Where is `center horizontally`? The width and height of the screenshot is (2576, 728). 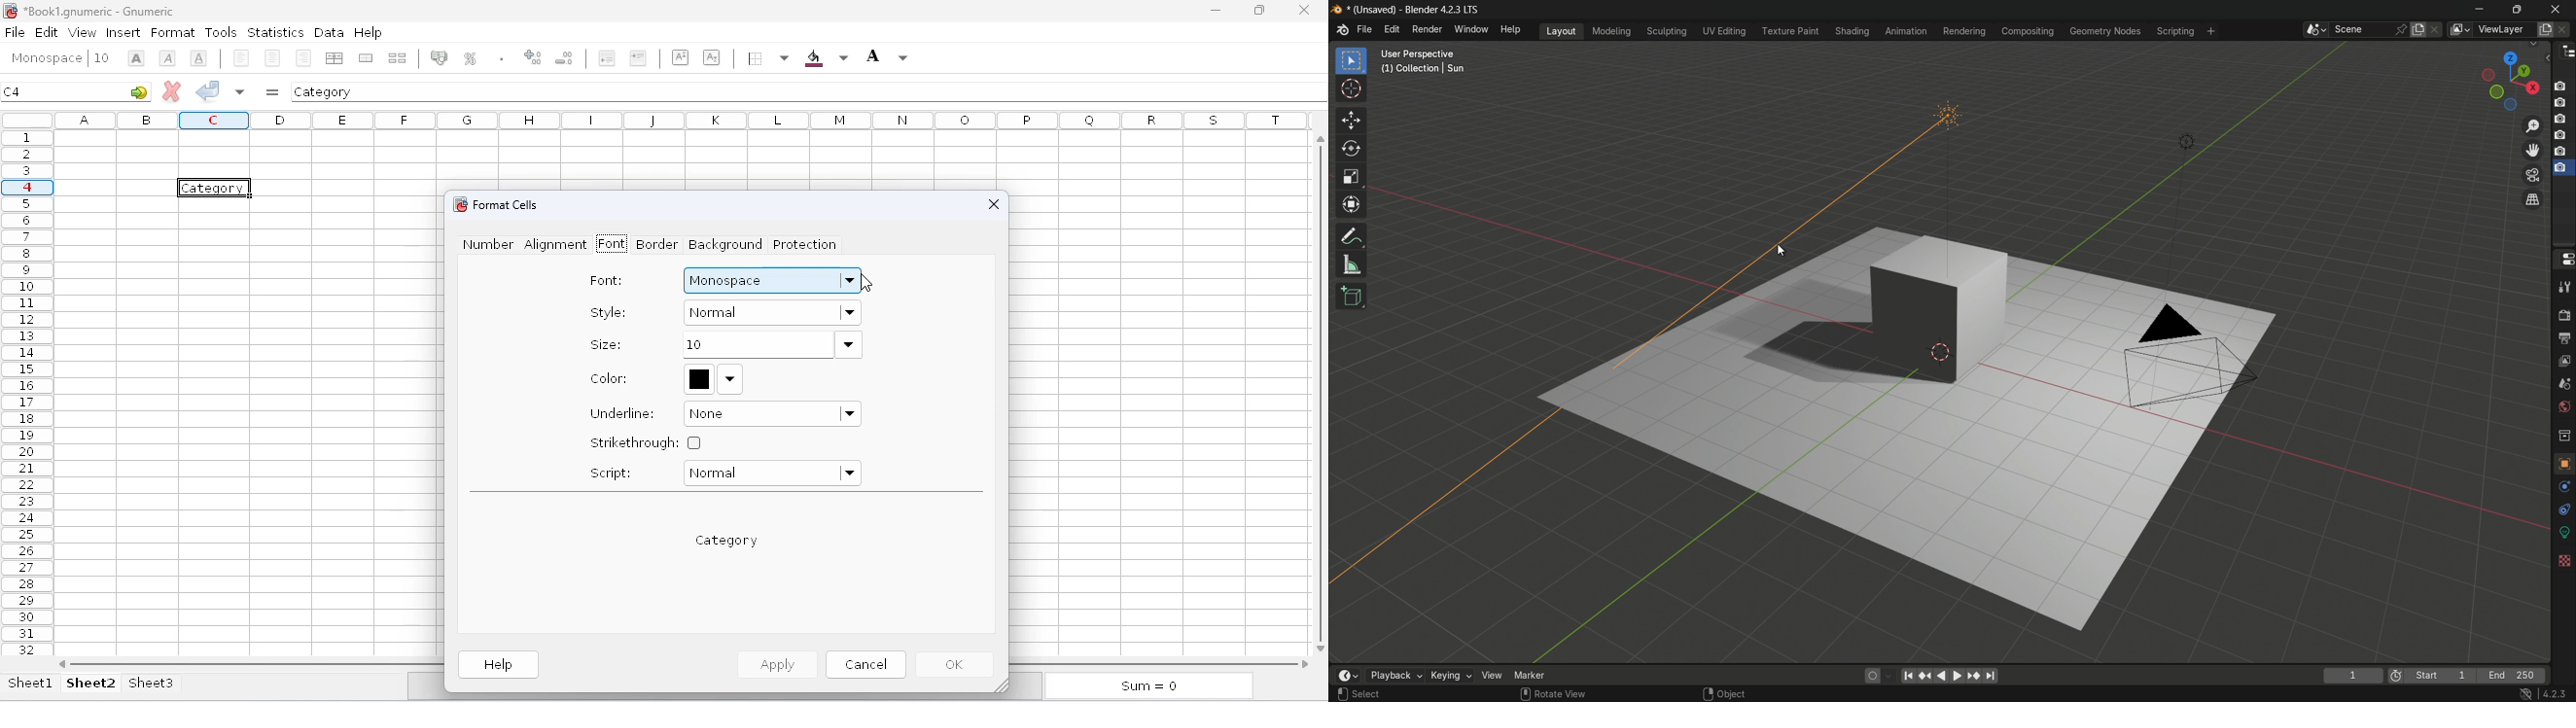 center horizontally is located at coordinates (273, 58).